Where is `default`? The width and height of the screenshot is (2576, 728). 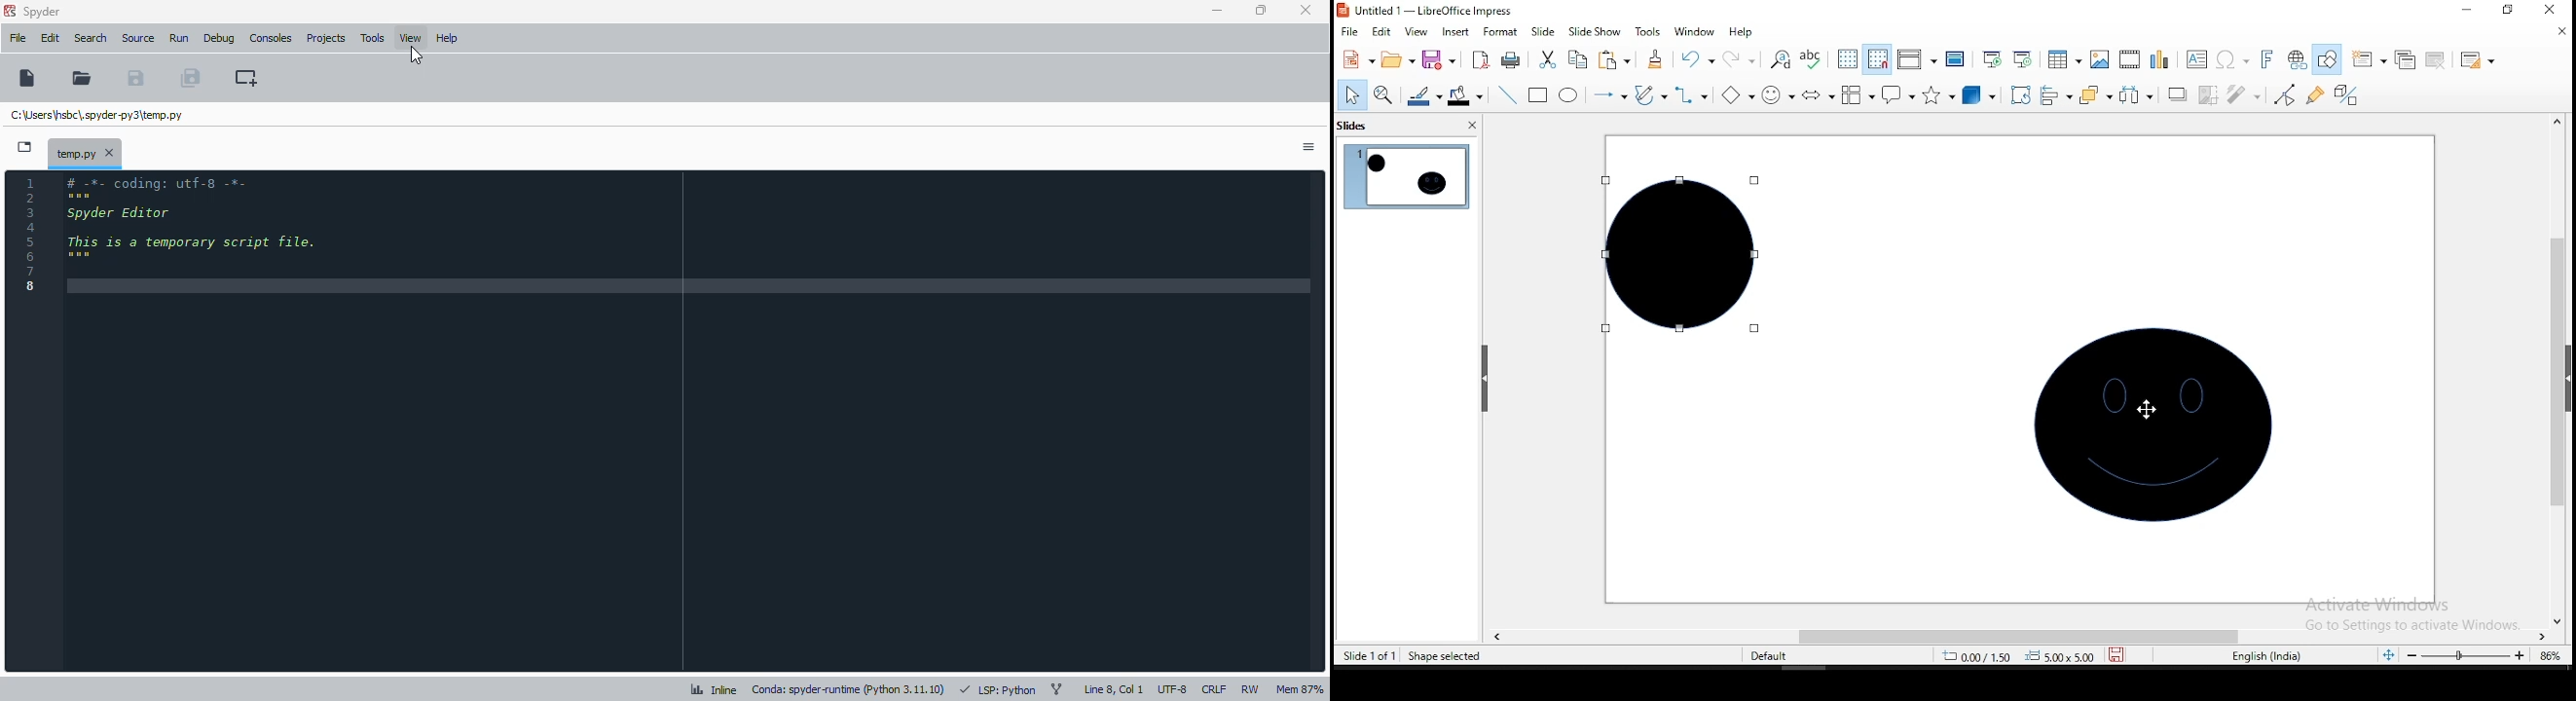 default is located at coordinates (1769, 655).